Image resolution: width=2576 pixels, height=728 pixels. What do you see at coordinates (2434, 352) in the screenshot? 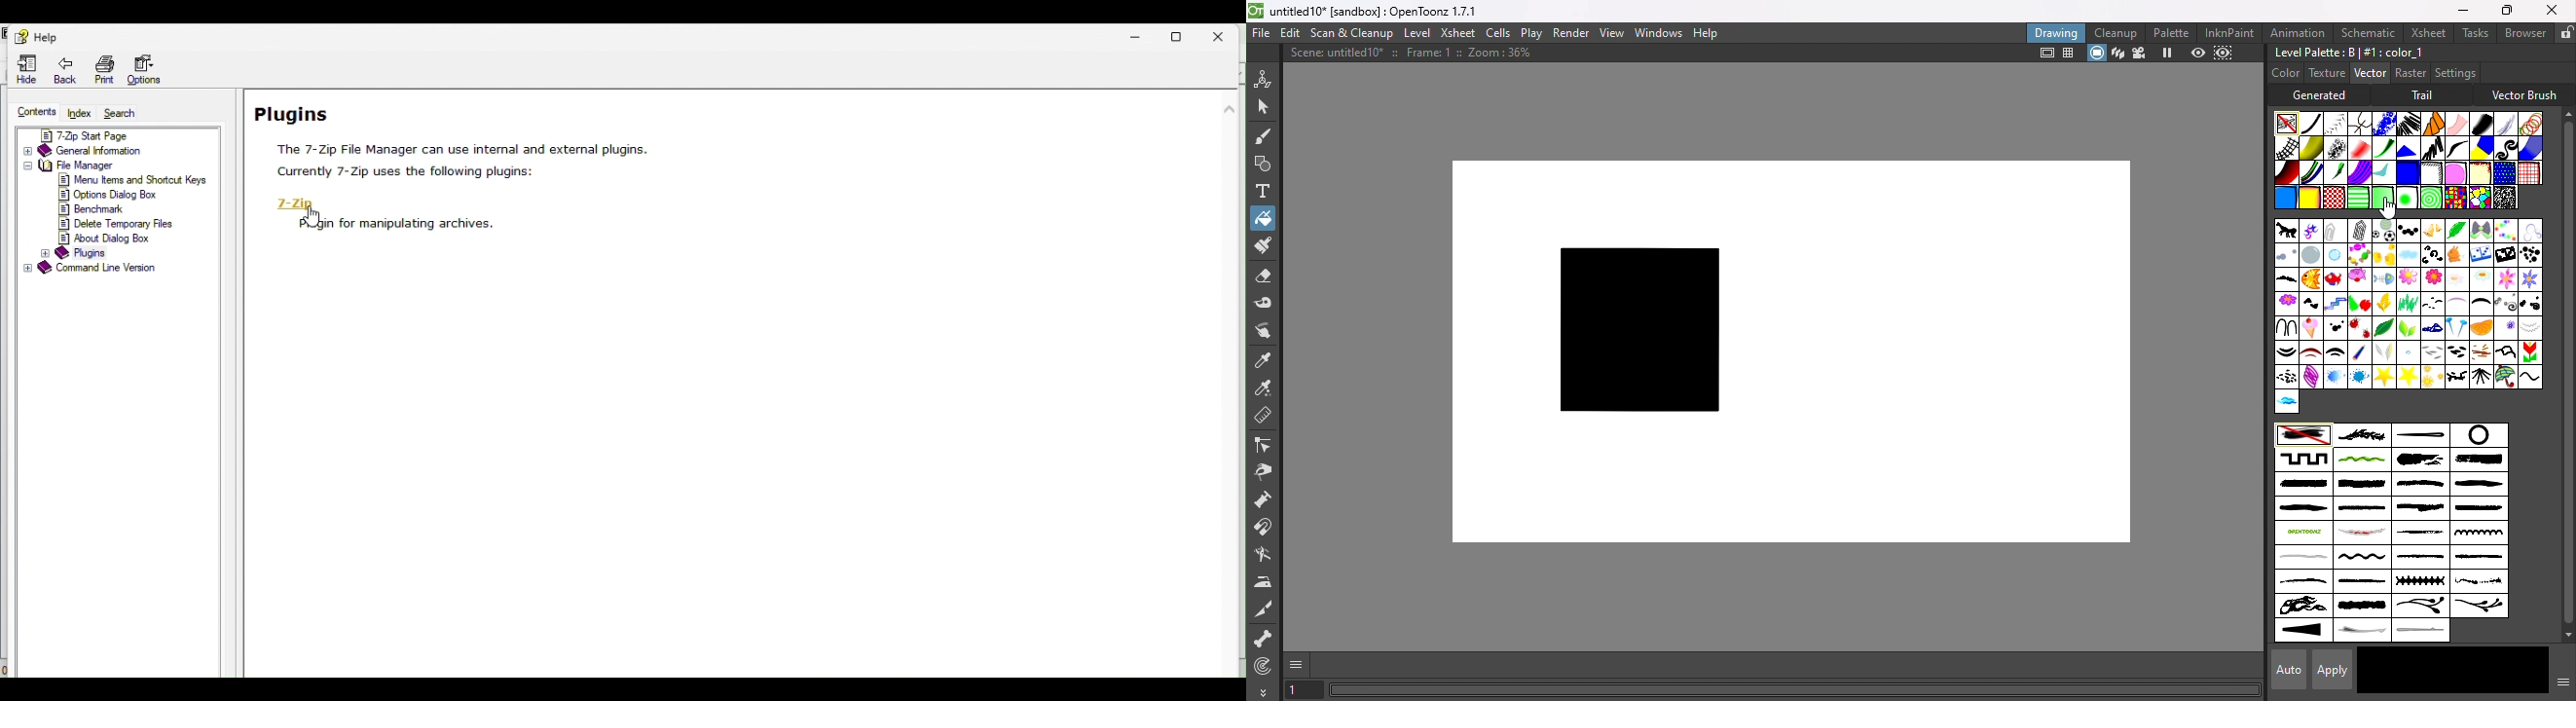
I see `rice` at bounding box center [2434, 352].